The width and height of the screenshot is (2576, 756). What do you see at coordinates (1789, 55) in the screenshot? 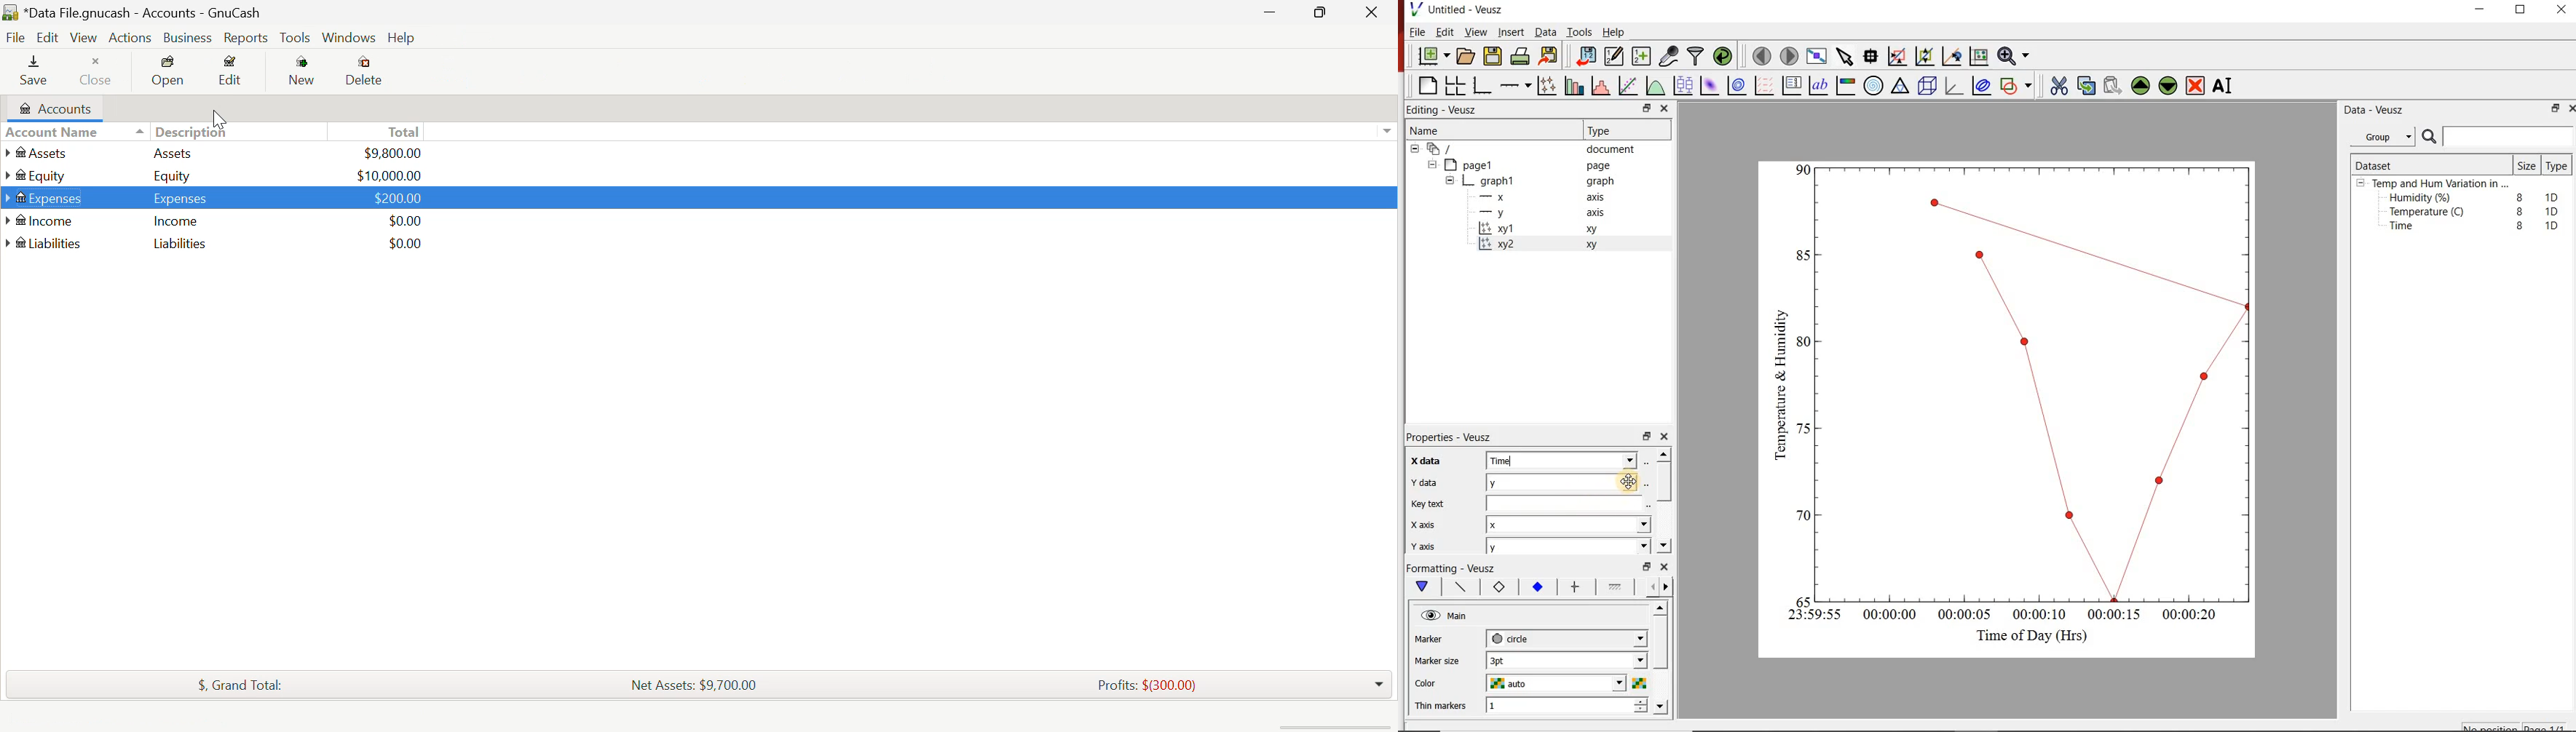
I see `move to the next page` at bounding box center [1789, 55].